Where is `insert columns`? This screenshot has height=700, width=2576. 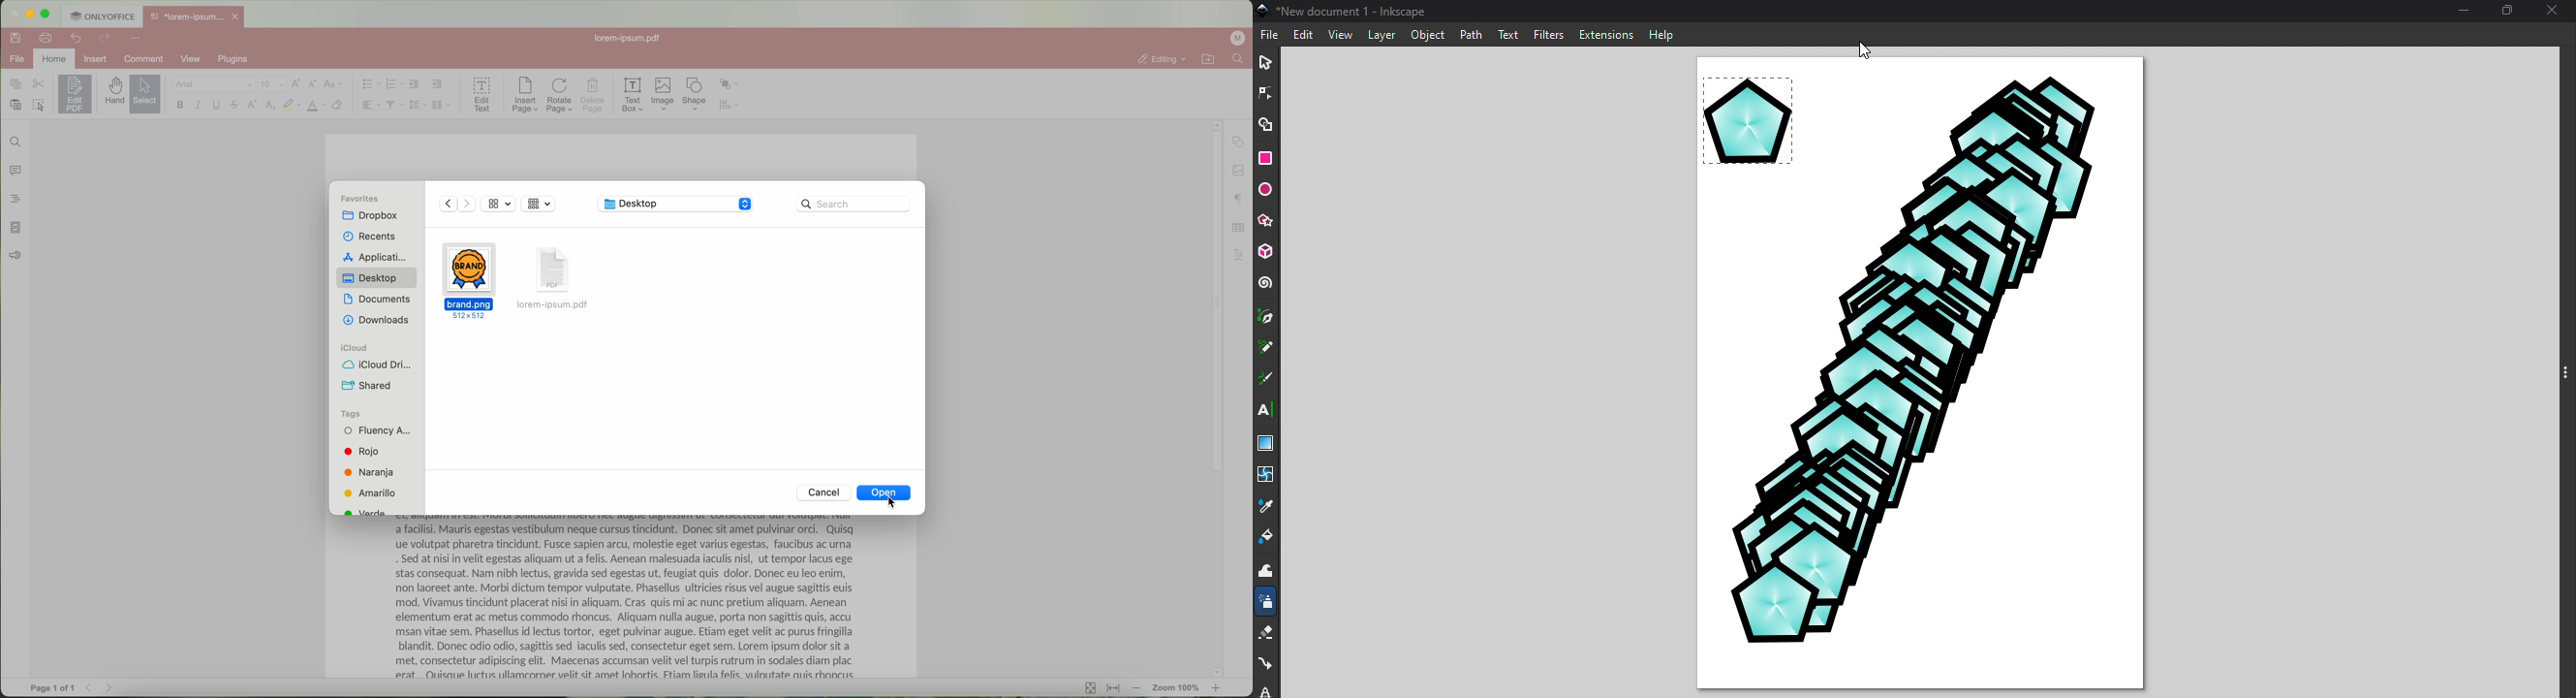 insert columns is located at coordinates (443, 106).